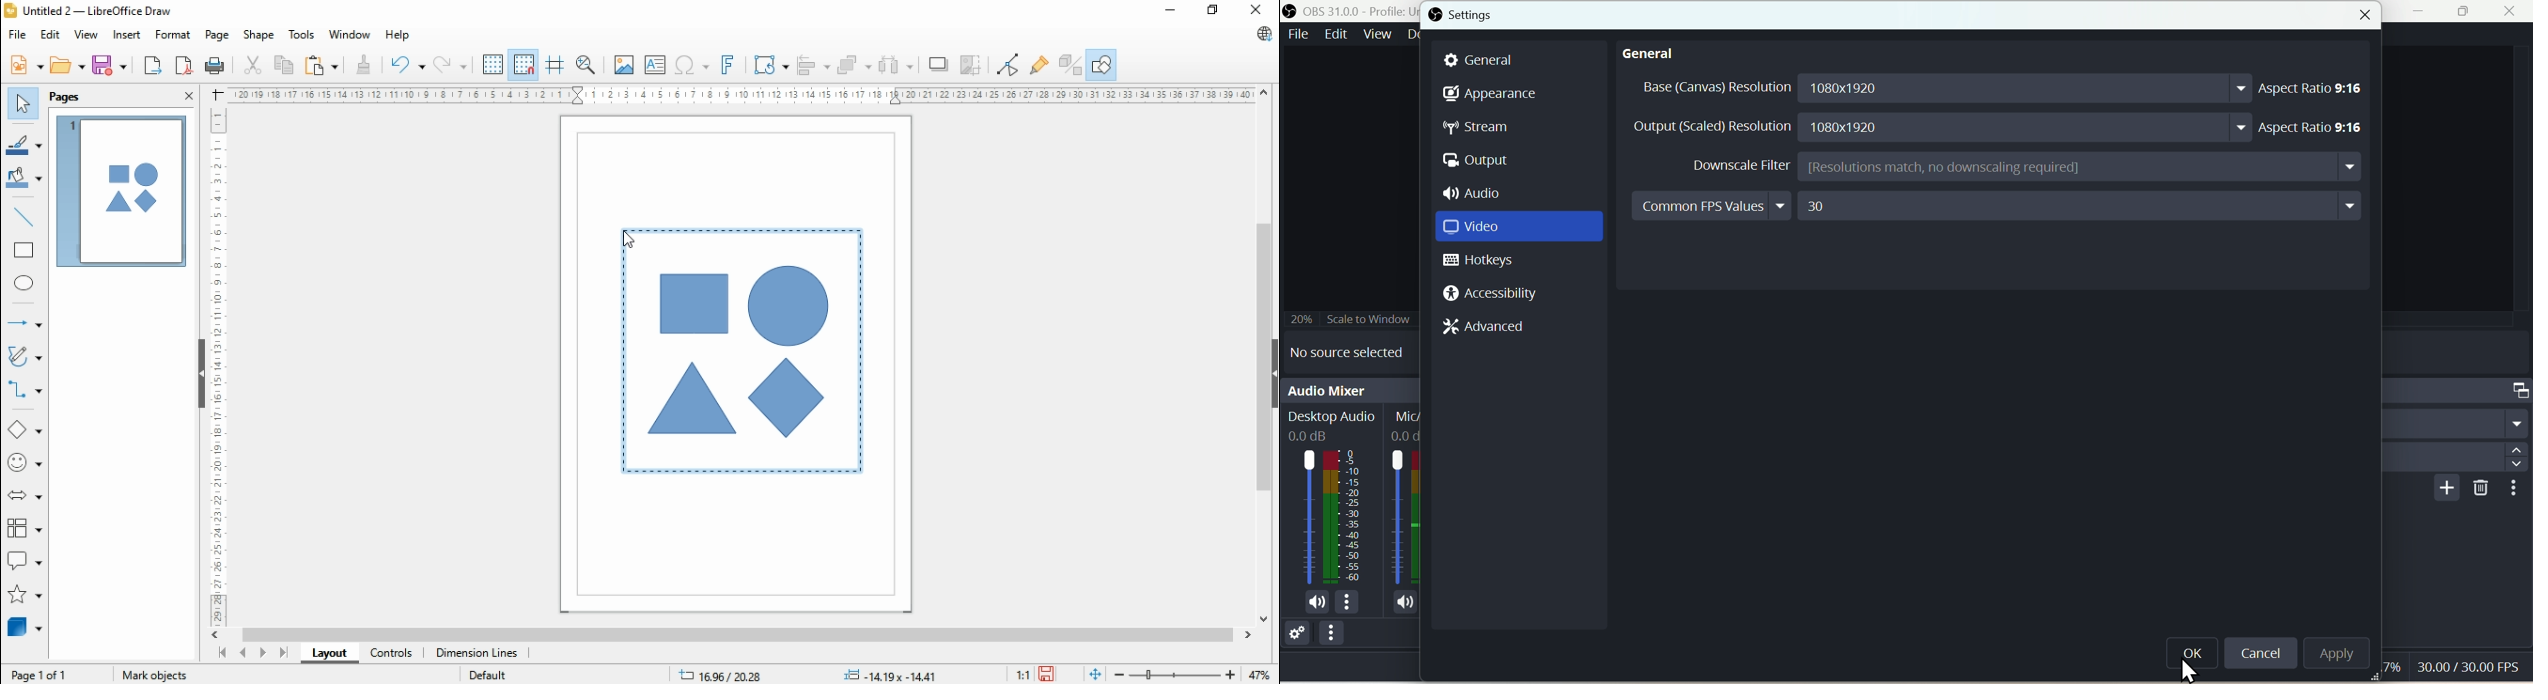 The height and width of the screenshot is (700, 2548). I want to click on general, so click(1654, 56).